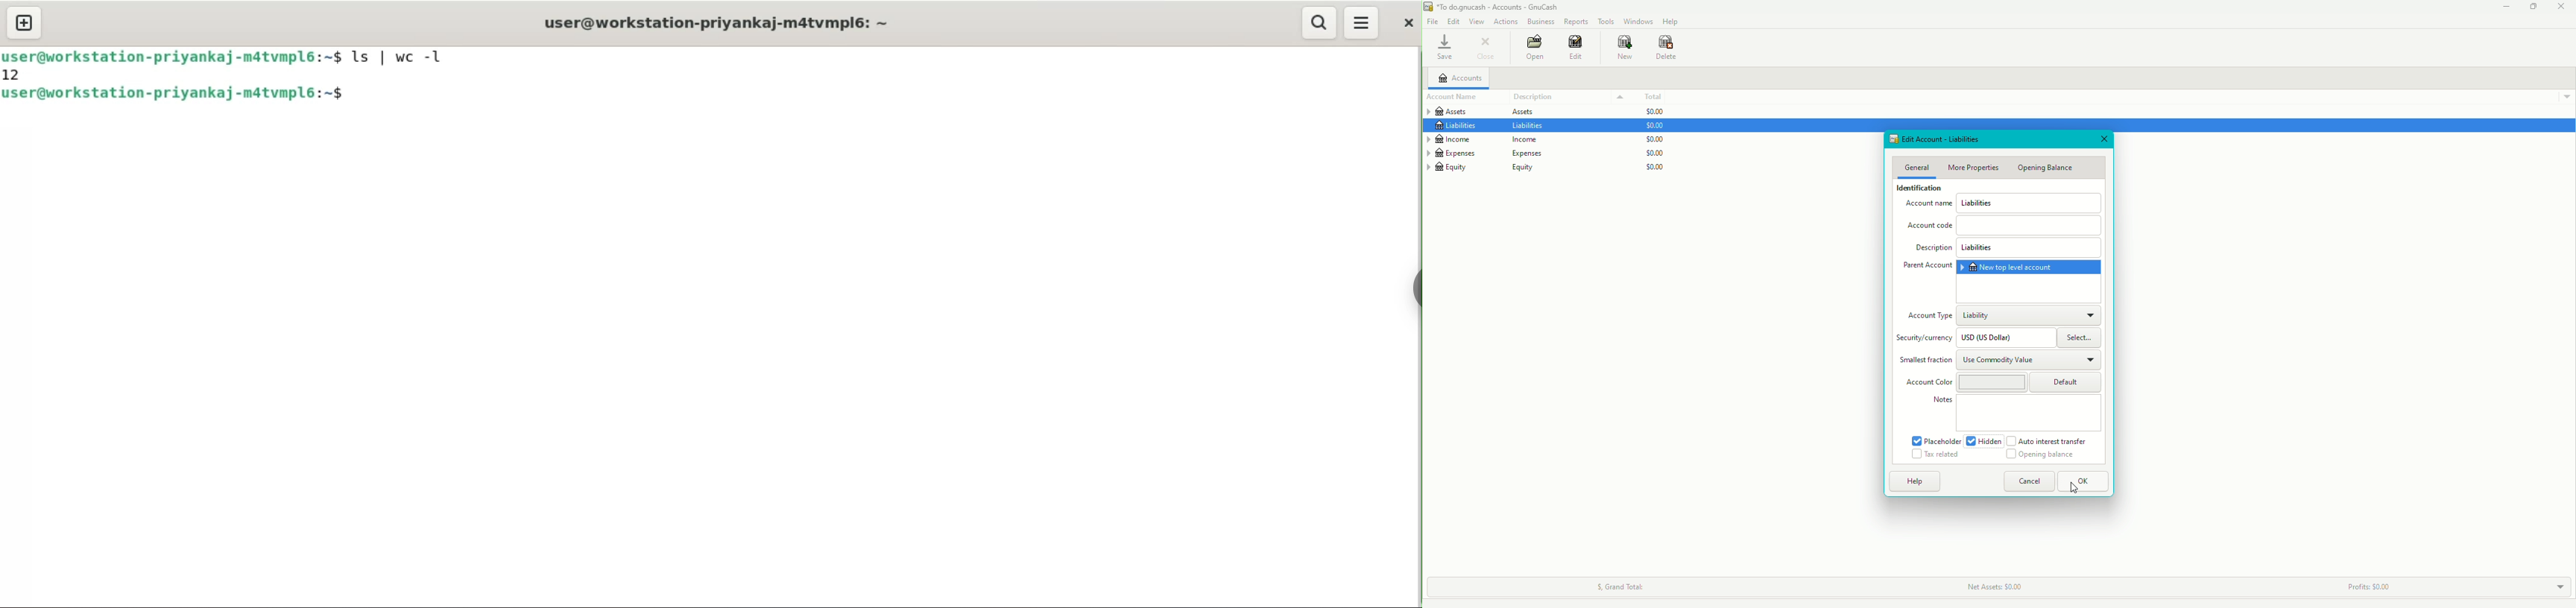 The width and height of the screenshot is (2576, 616). Describe the element at coordinates (1669, 47) in the screenshot. I see `Delete` at that location.